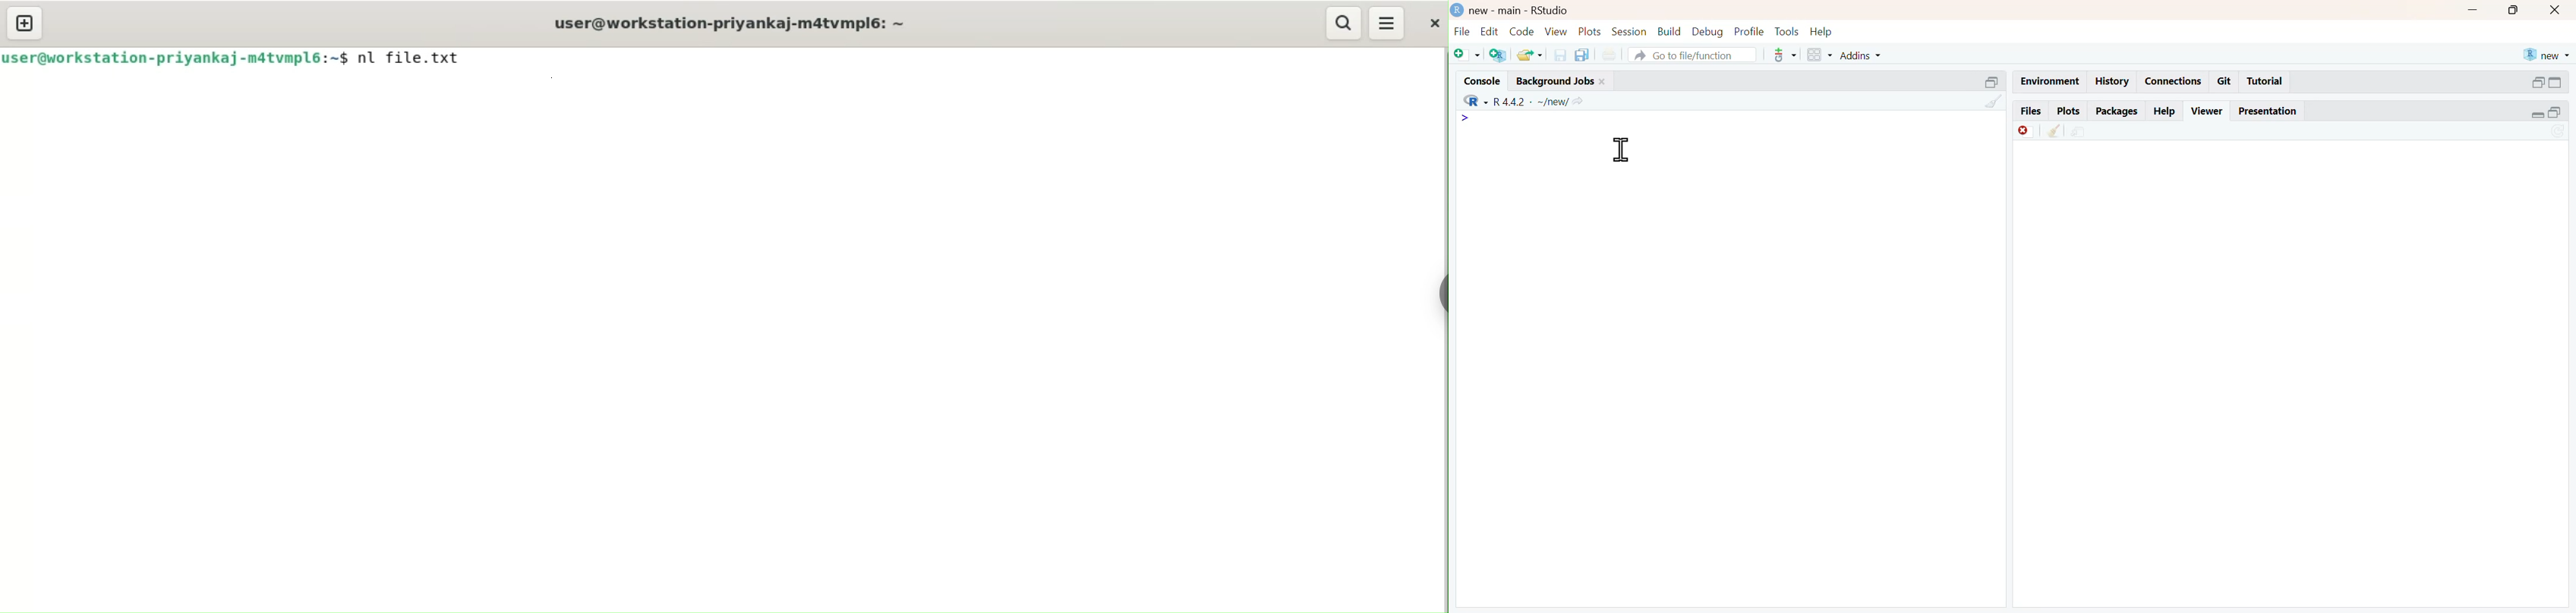 The height and width of the screenshot is (616, 2576). What do you see at coordinates (2114, 82) in the screenshot?
I see `history` at bounding box center [2114, 82].